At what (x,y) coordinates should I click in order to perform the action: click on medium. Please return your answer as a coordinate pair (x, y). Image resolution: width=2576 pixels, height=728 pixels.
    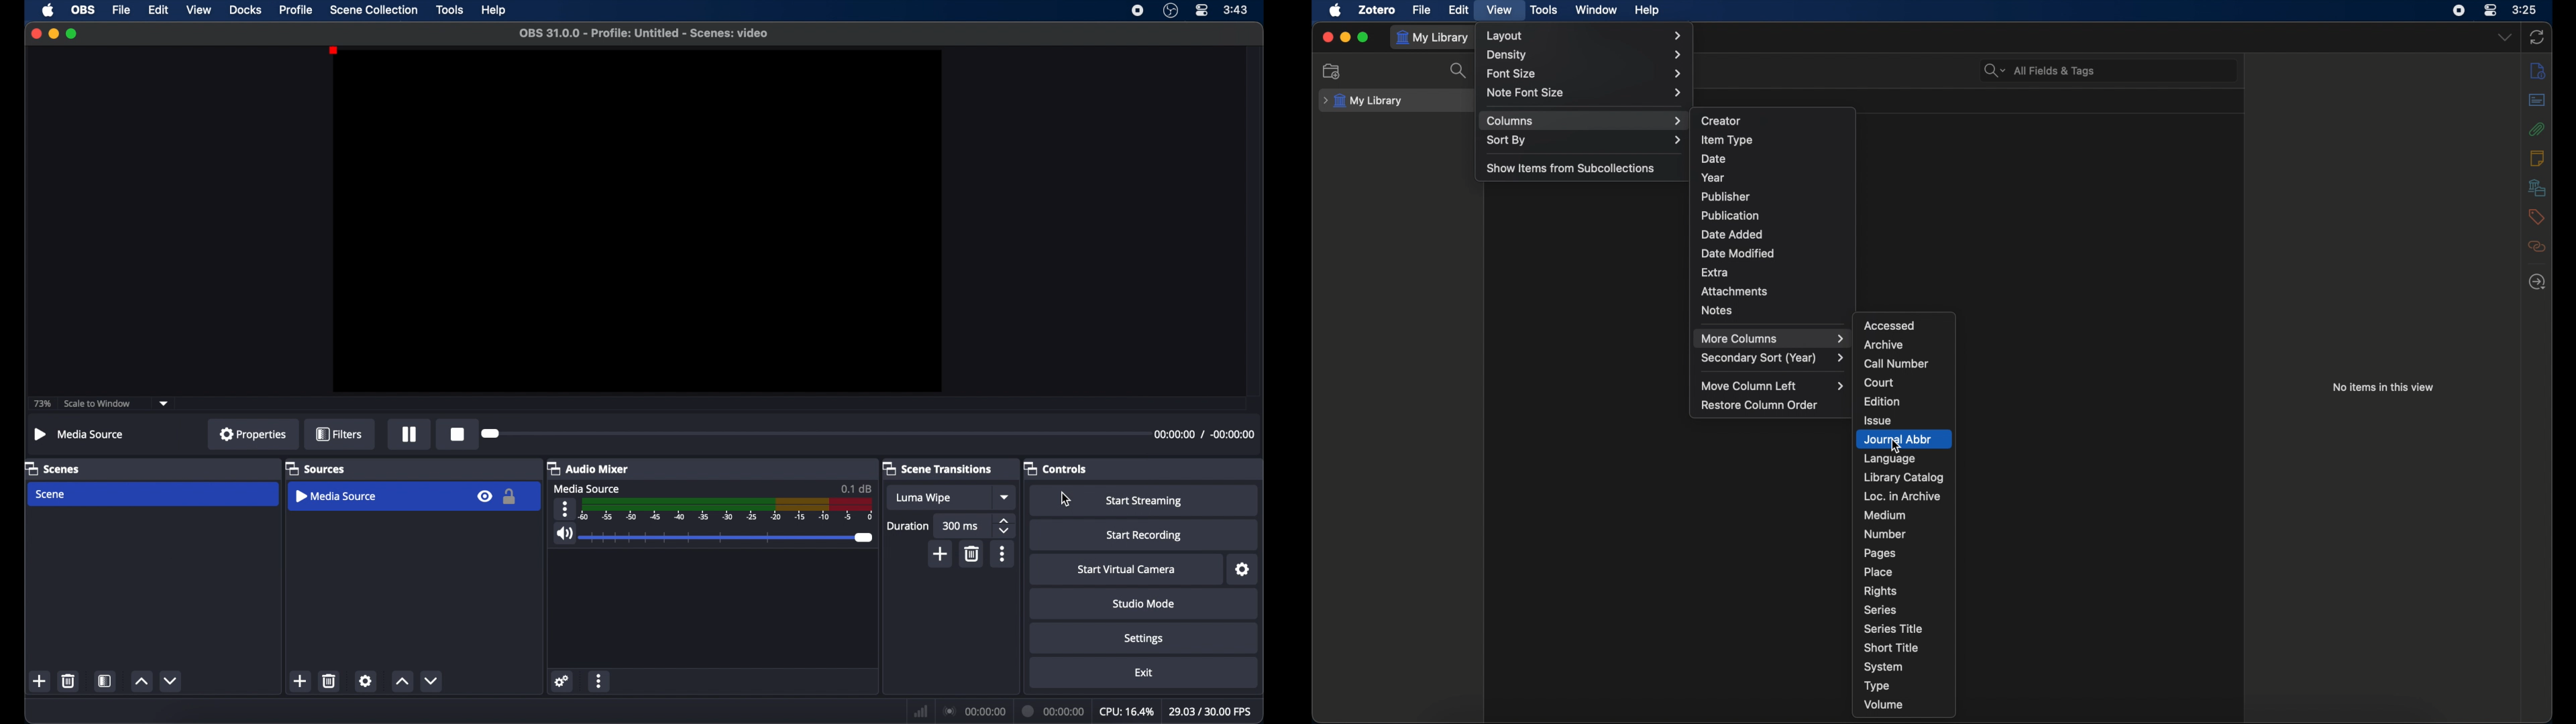
    Looking at the image, I should click on (1885, 516).